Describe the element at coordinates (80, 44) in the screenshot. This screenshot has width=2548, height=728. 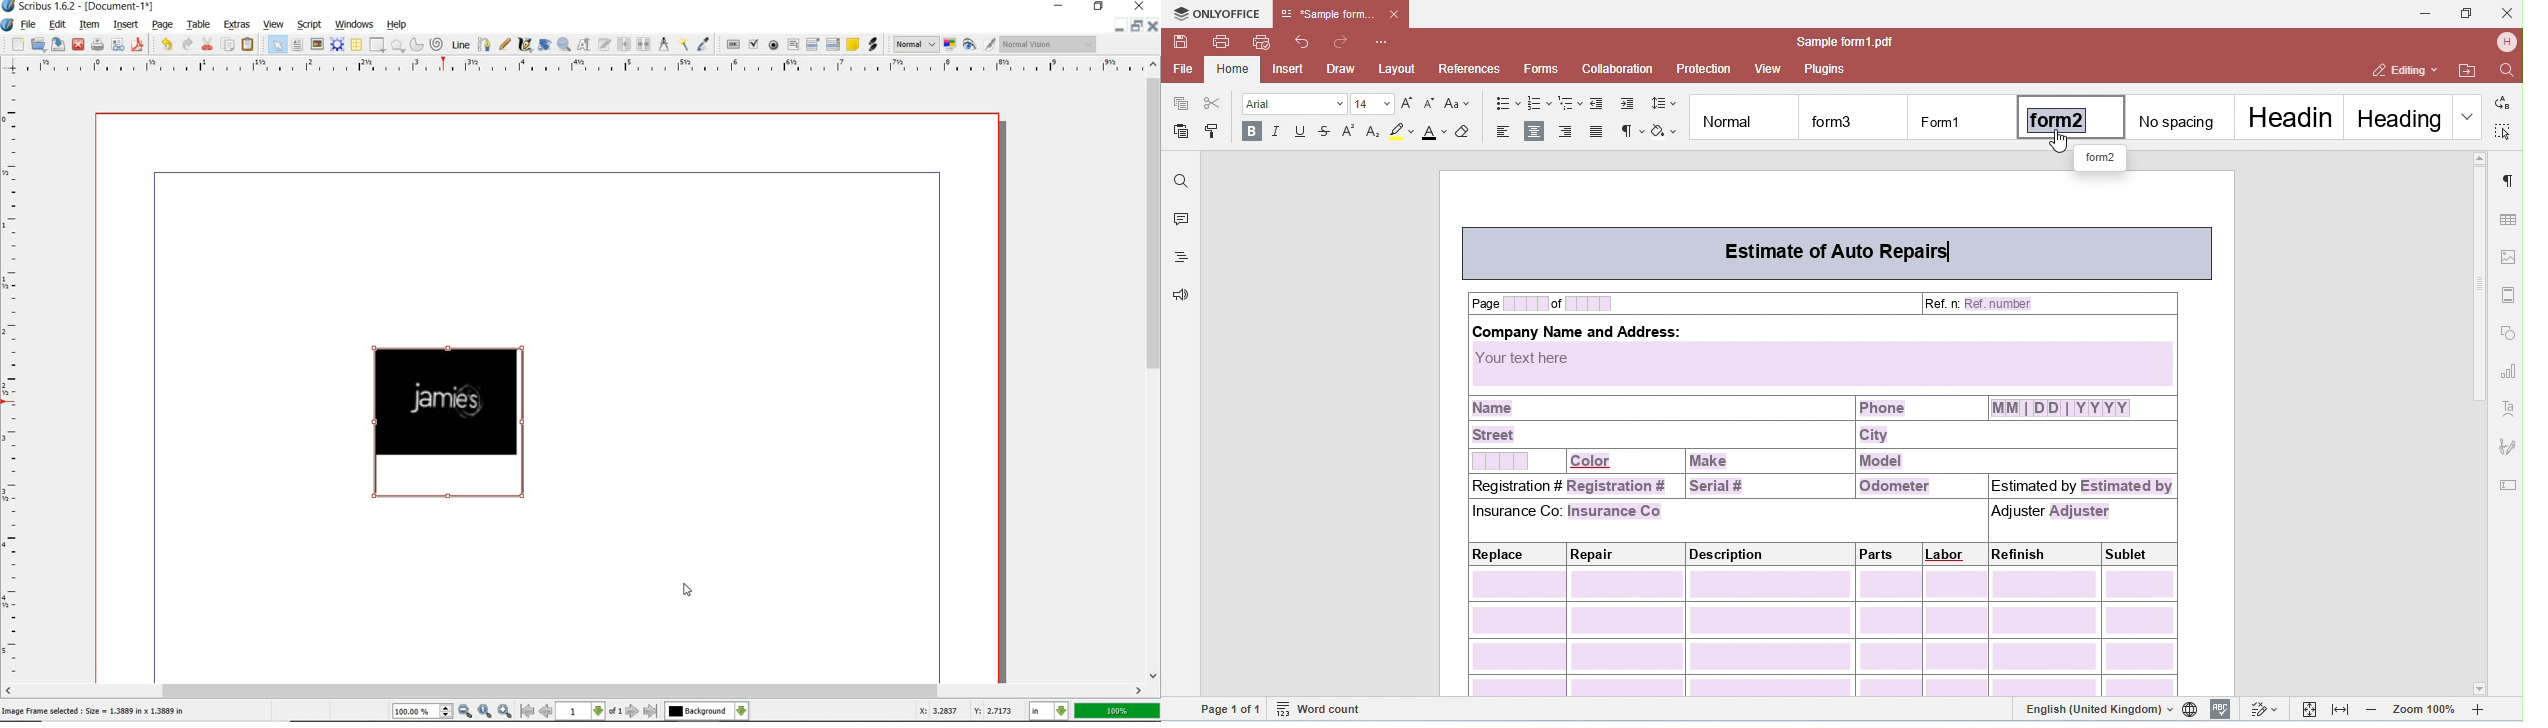
I see `close` at that location.